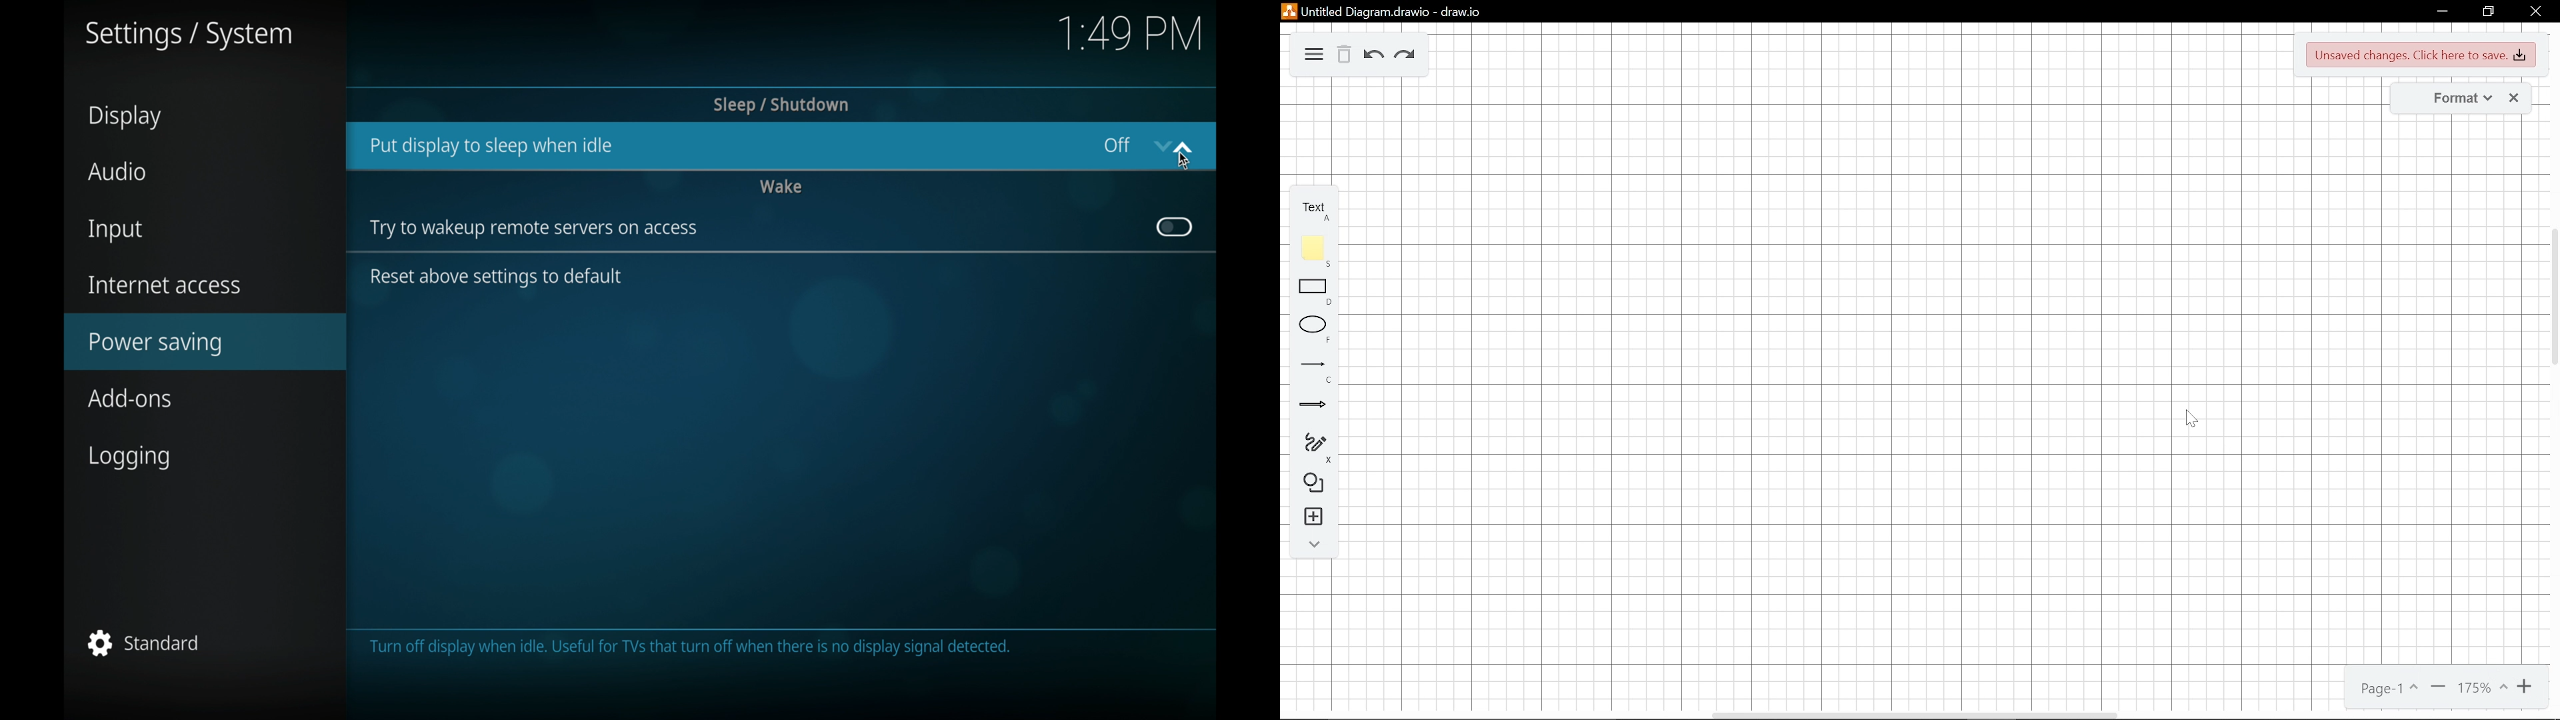  I want to click on vertical scrollbar, so click(2552, 317).